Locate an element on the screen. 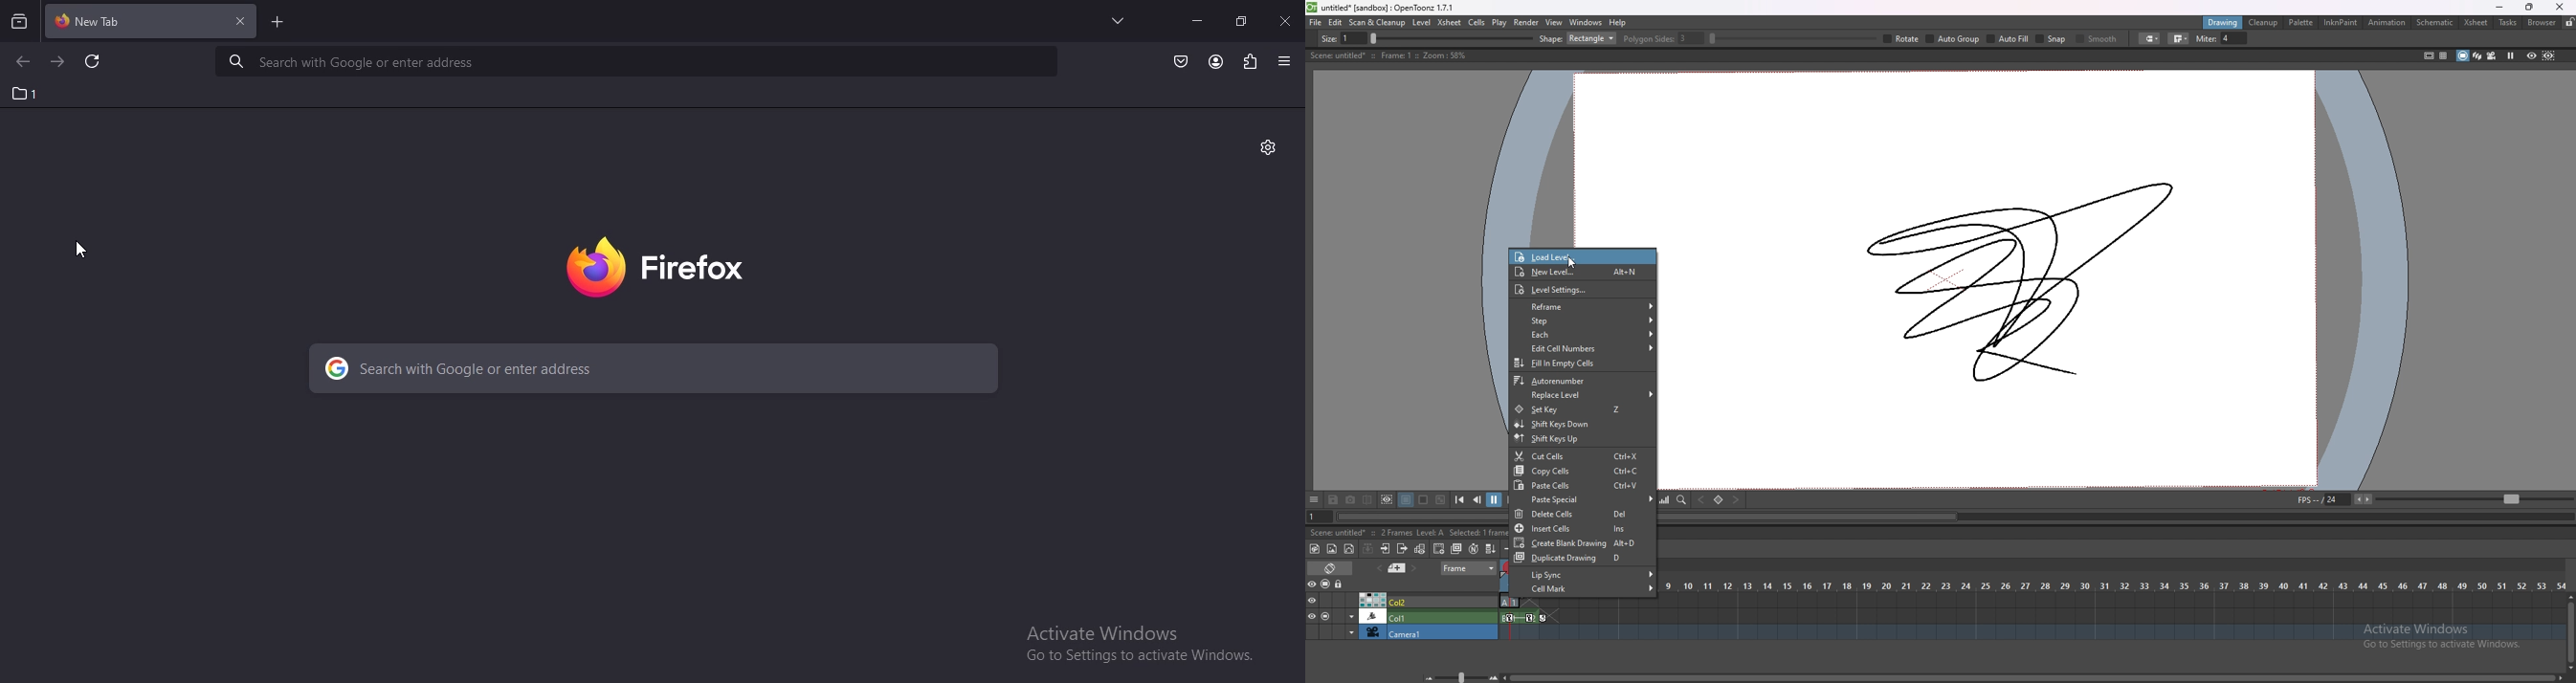 The height and width of the screenshot is (700, 2576). save to pocket is located at coordinates (1182, 62).